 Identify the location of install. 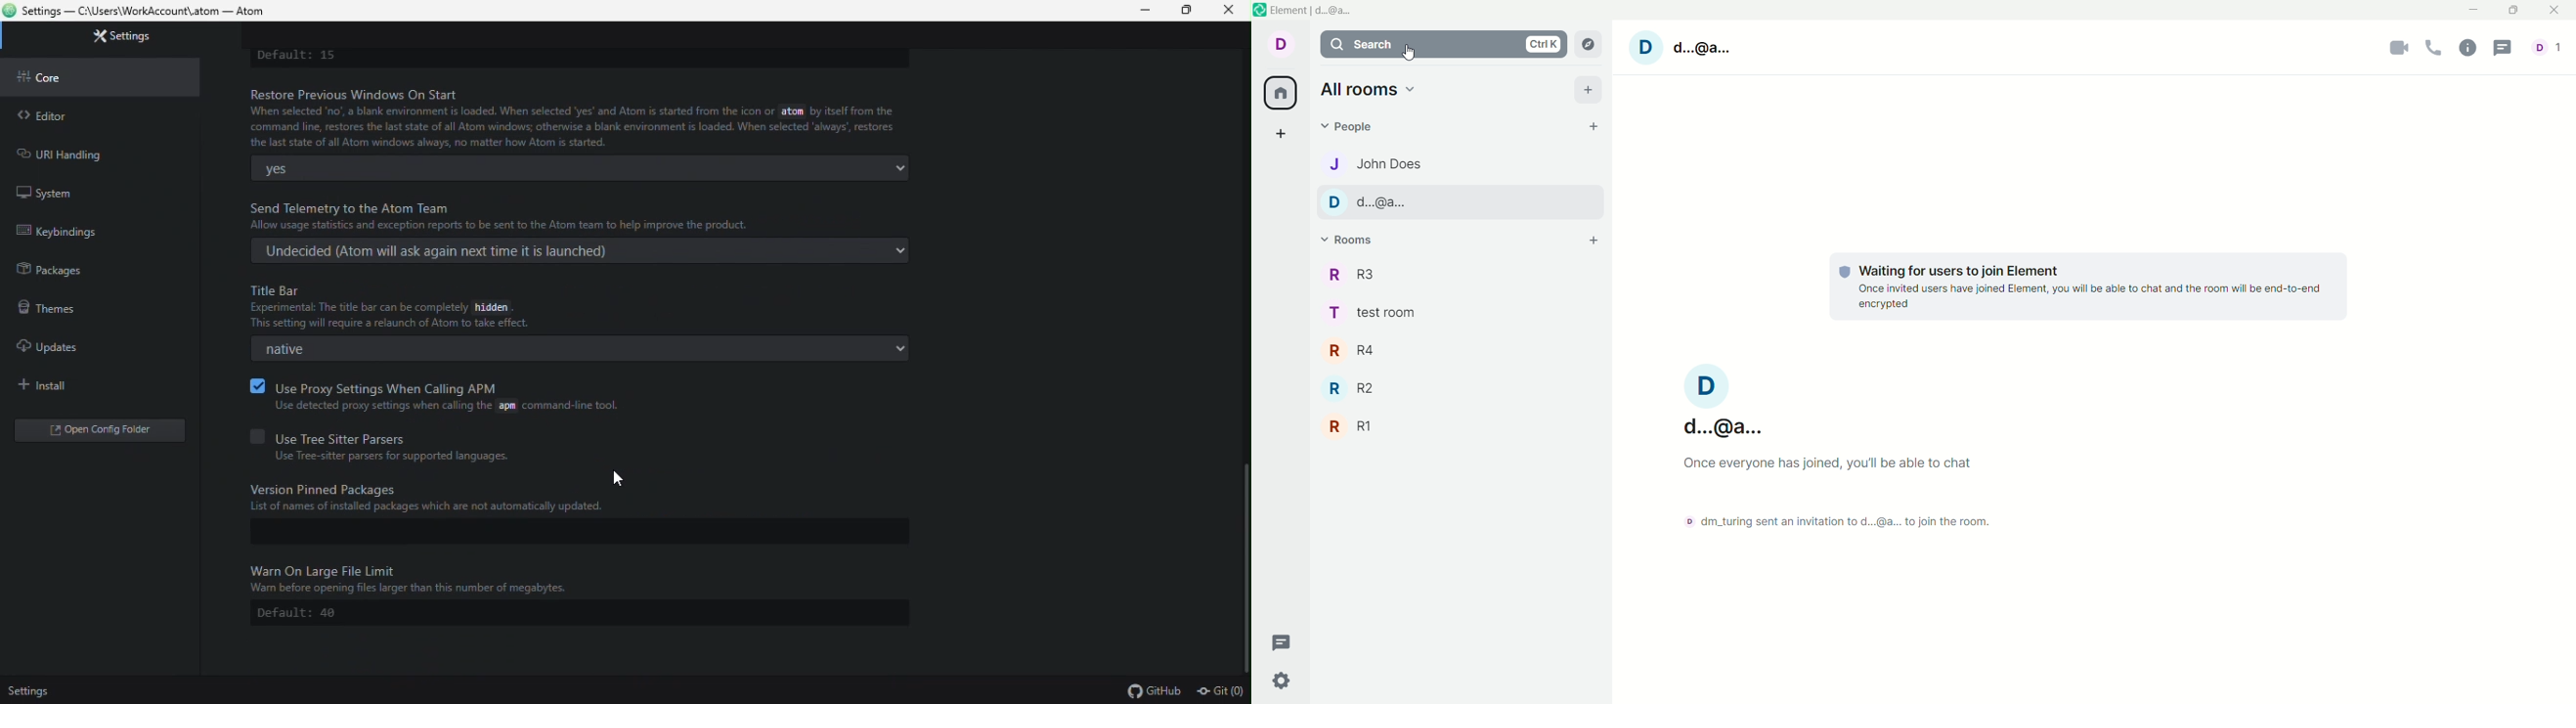
(50, 385).